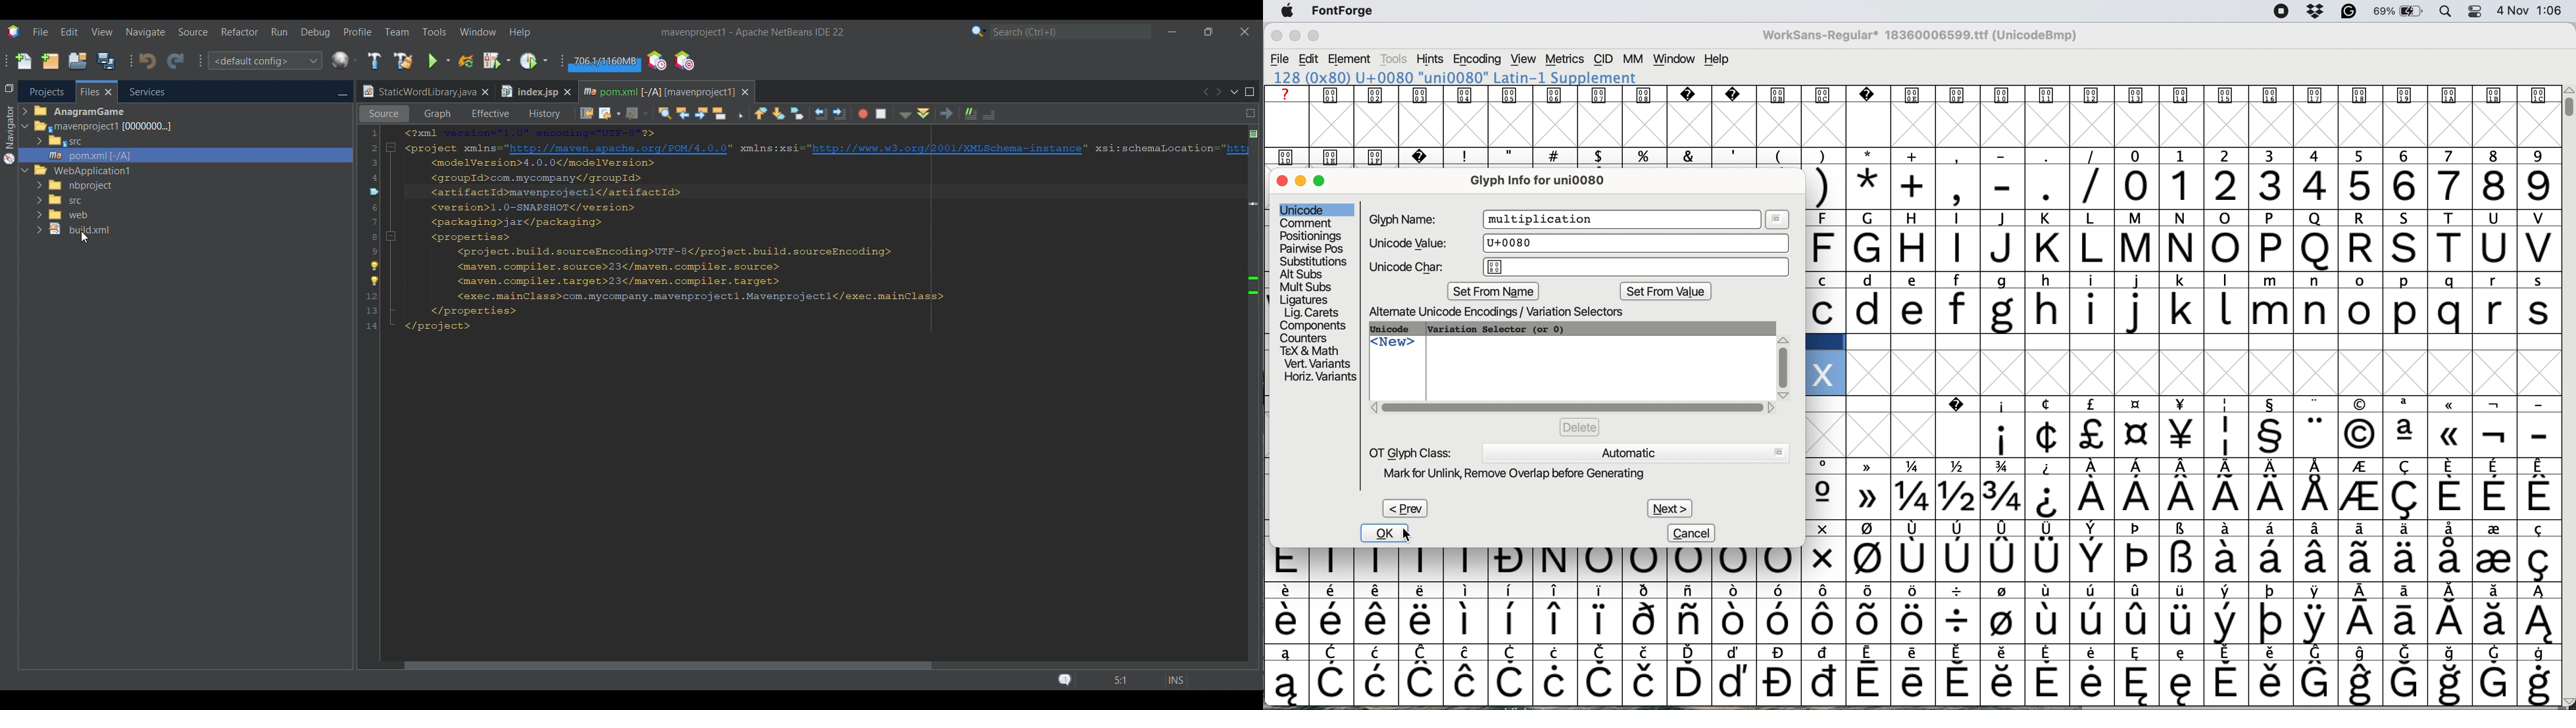  What do you see at coordinates (1526, 475) in the screenshot?
I see `mark for unlink remove overlap before generating` at bounding box center [1526, 475].